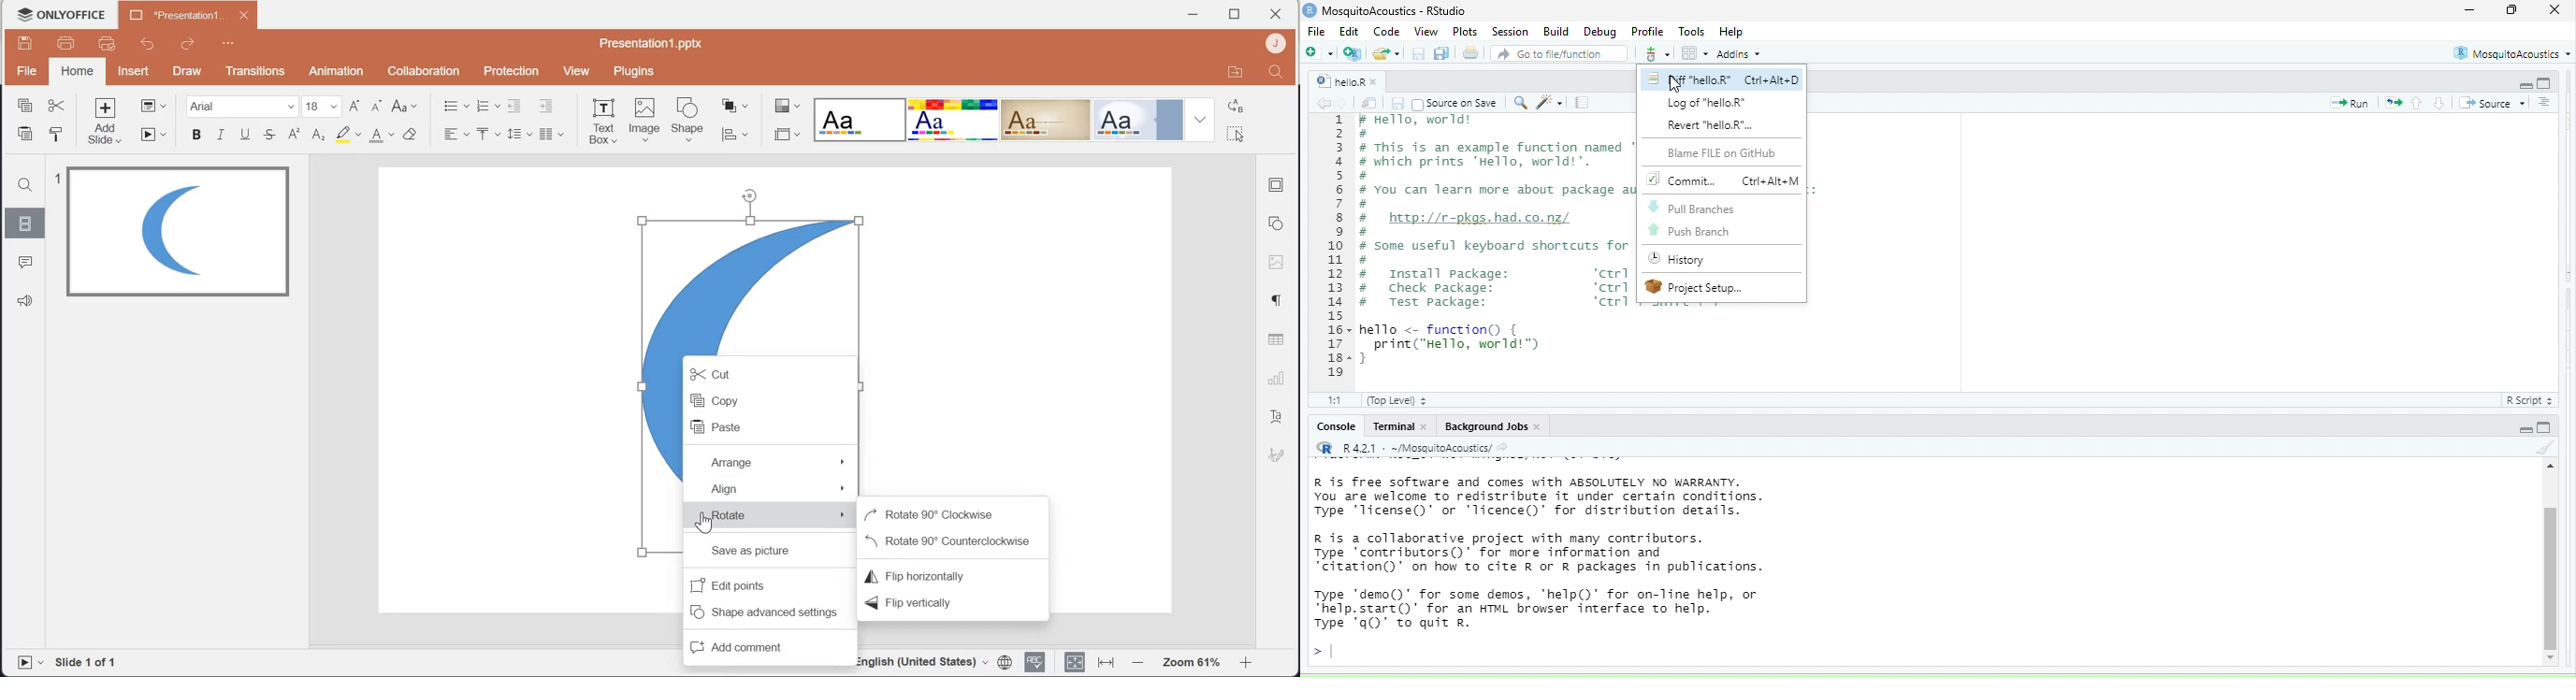 This screenshot has width=2576, height=700. Describe the element at coordinates (68, 44) in the screenshot. I see `Print file` at that location.